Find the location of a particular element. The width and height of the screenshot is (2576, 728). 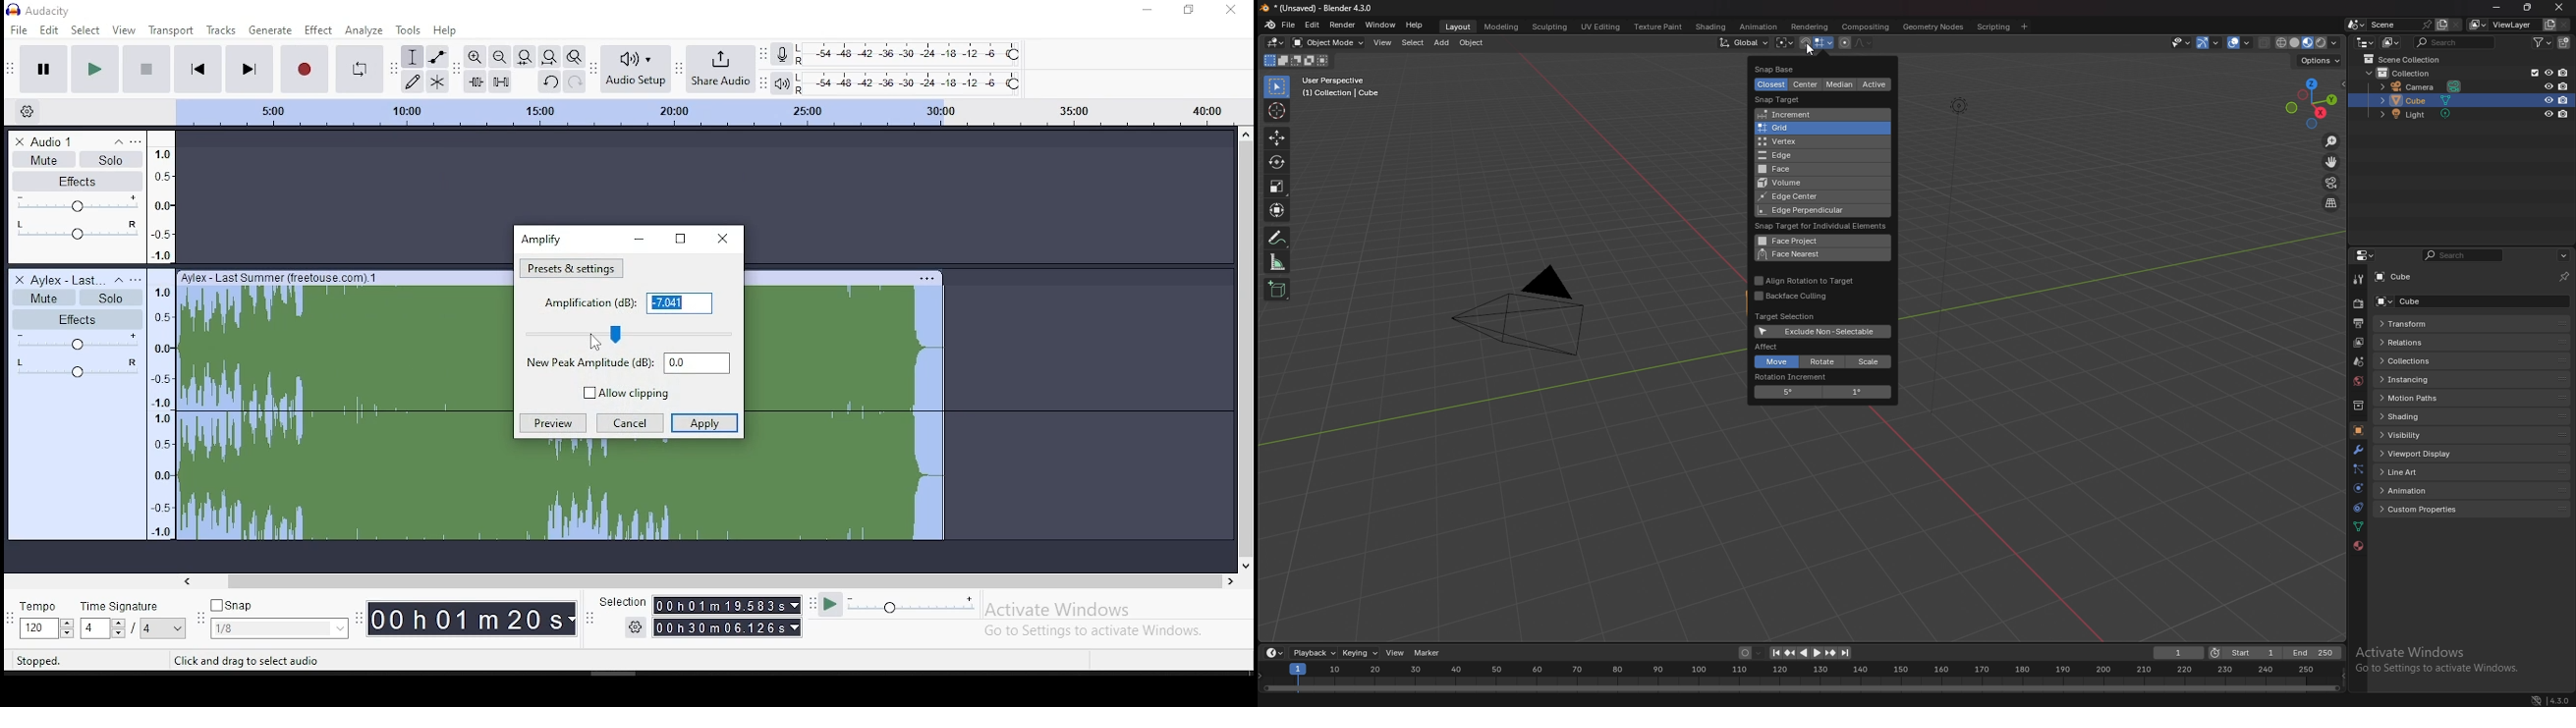

mode is located at coordinates (1295, 61).